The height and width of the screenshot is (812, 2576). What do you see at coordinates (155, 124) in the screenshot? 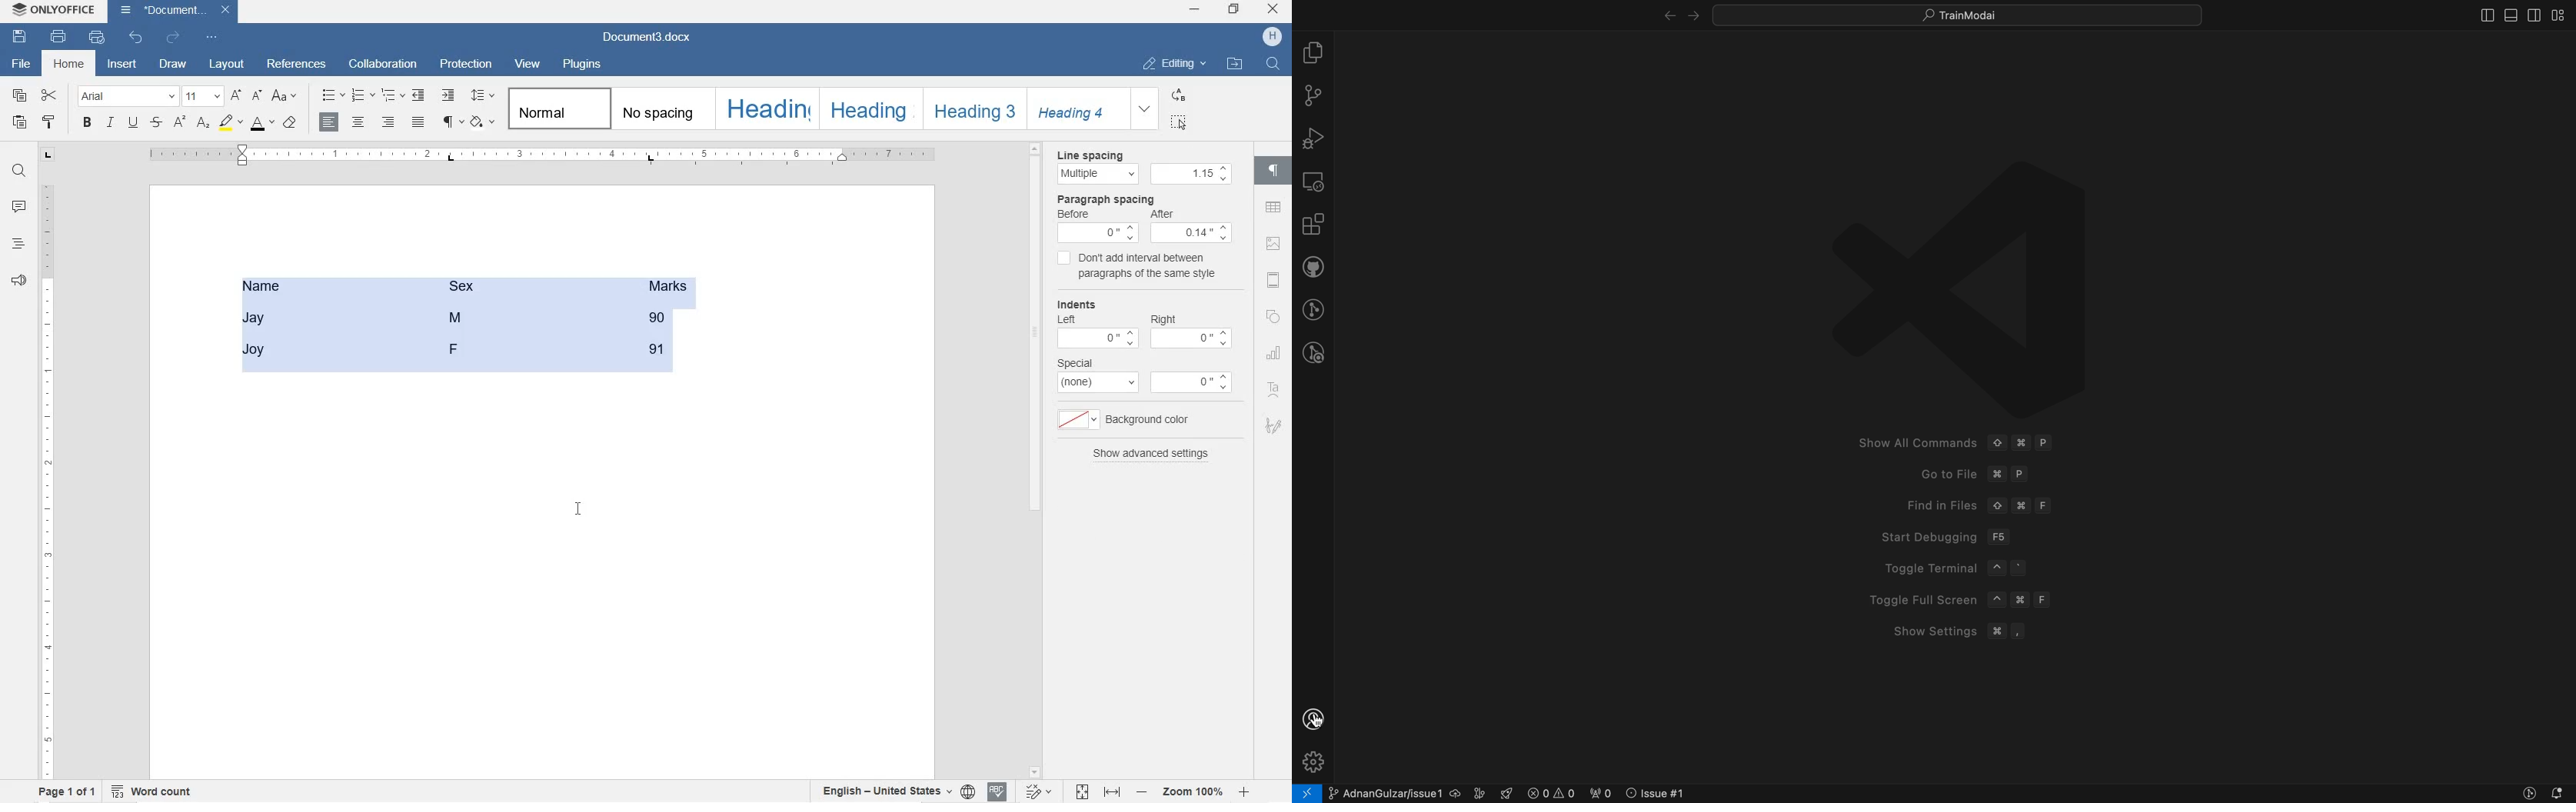
I see `STRIKETHROUGH` at bounding box center [155, 124].